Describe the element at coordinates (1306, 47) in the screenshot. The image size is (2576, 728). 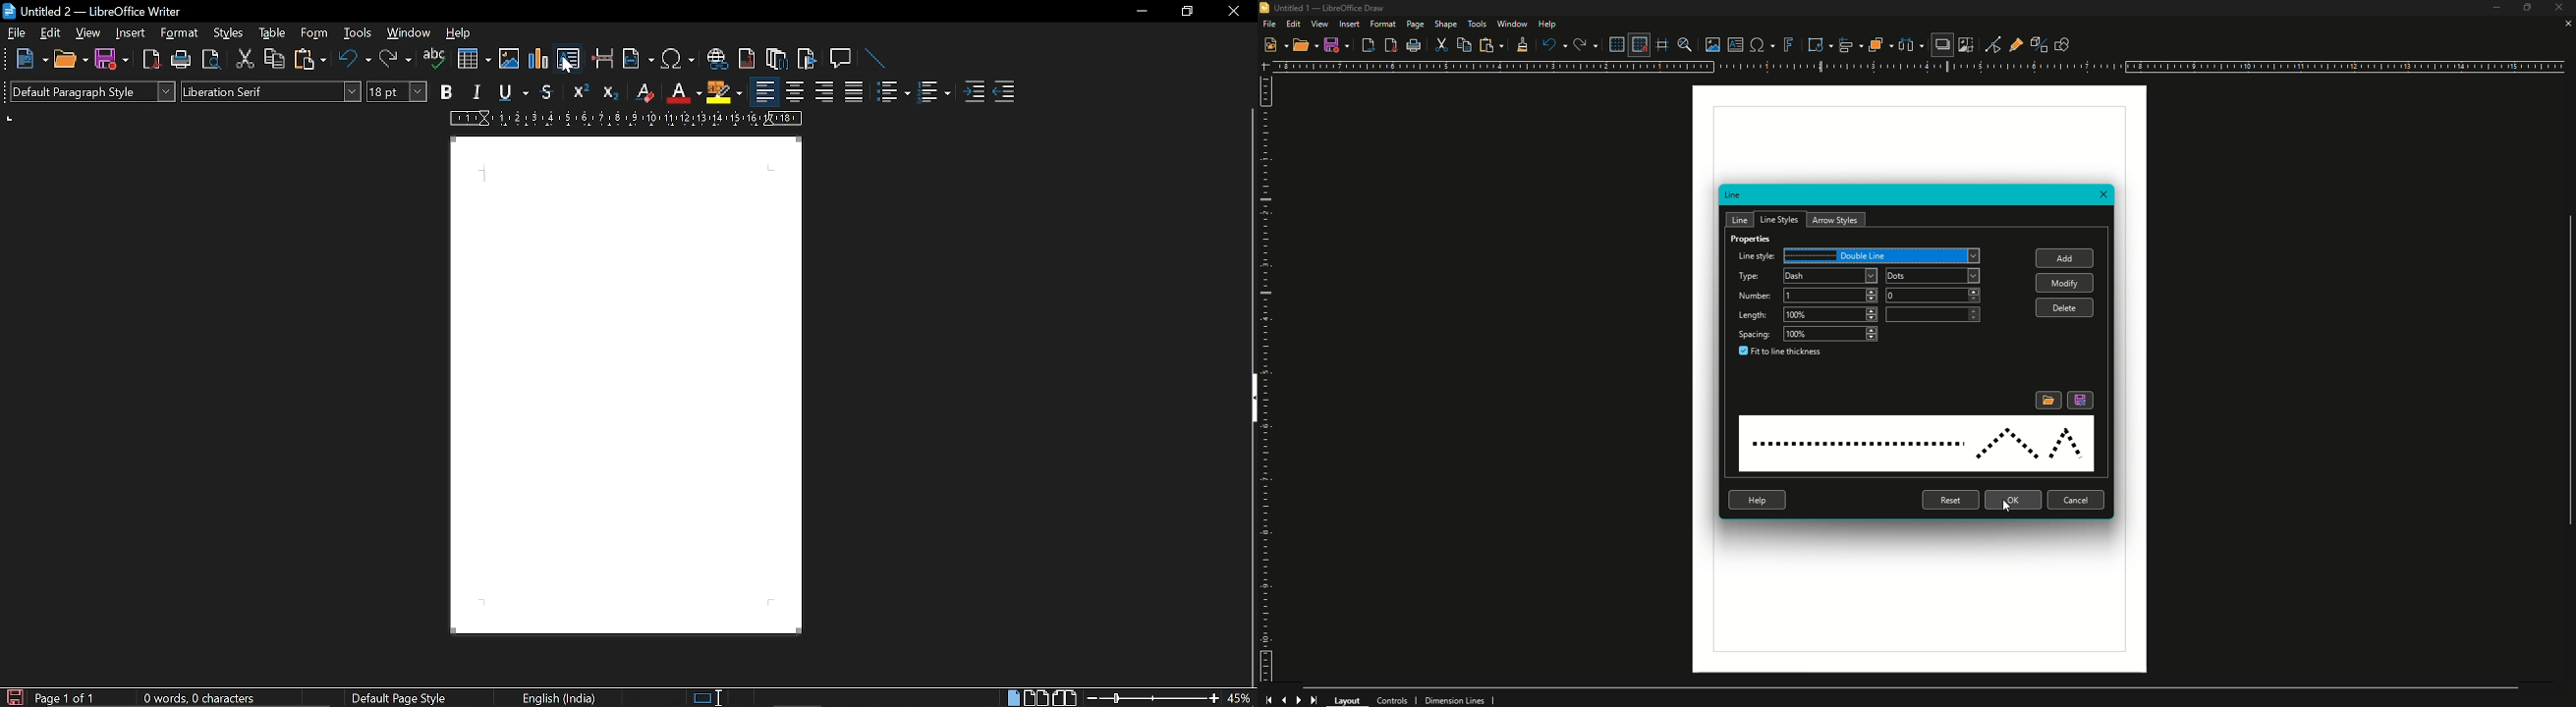
I see `Open` at that location.